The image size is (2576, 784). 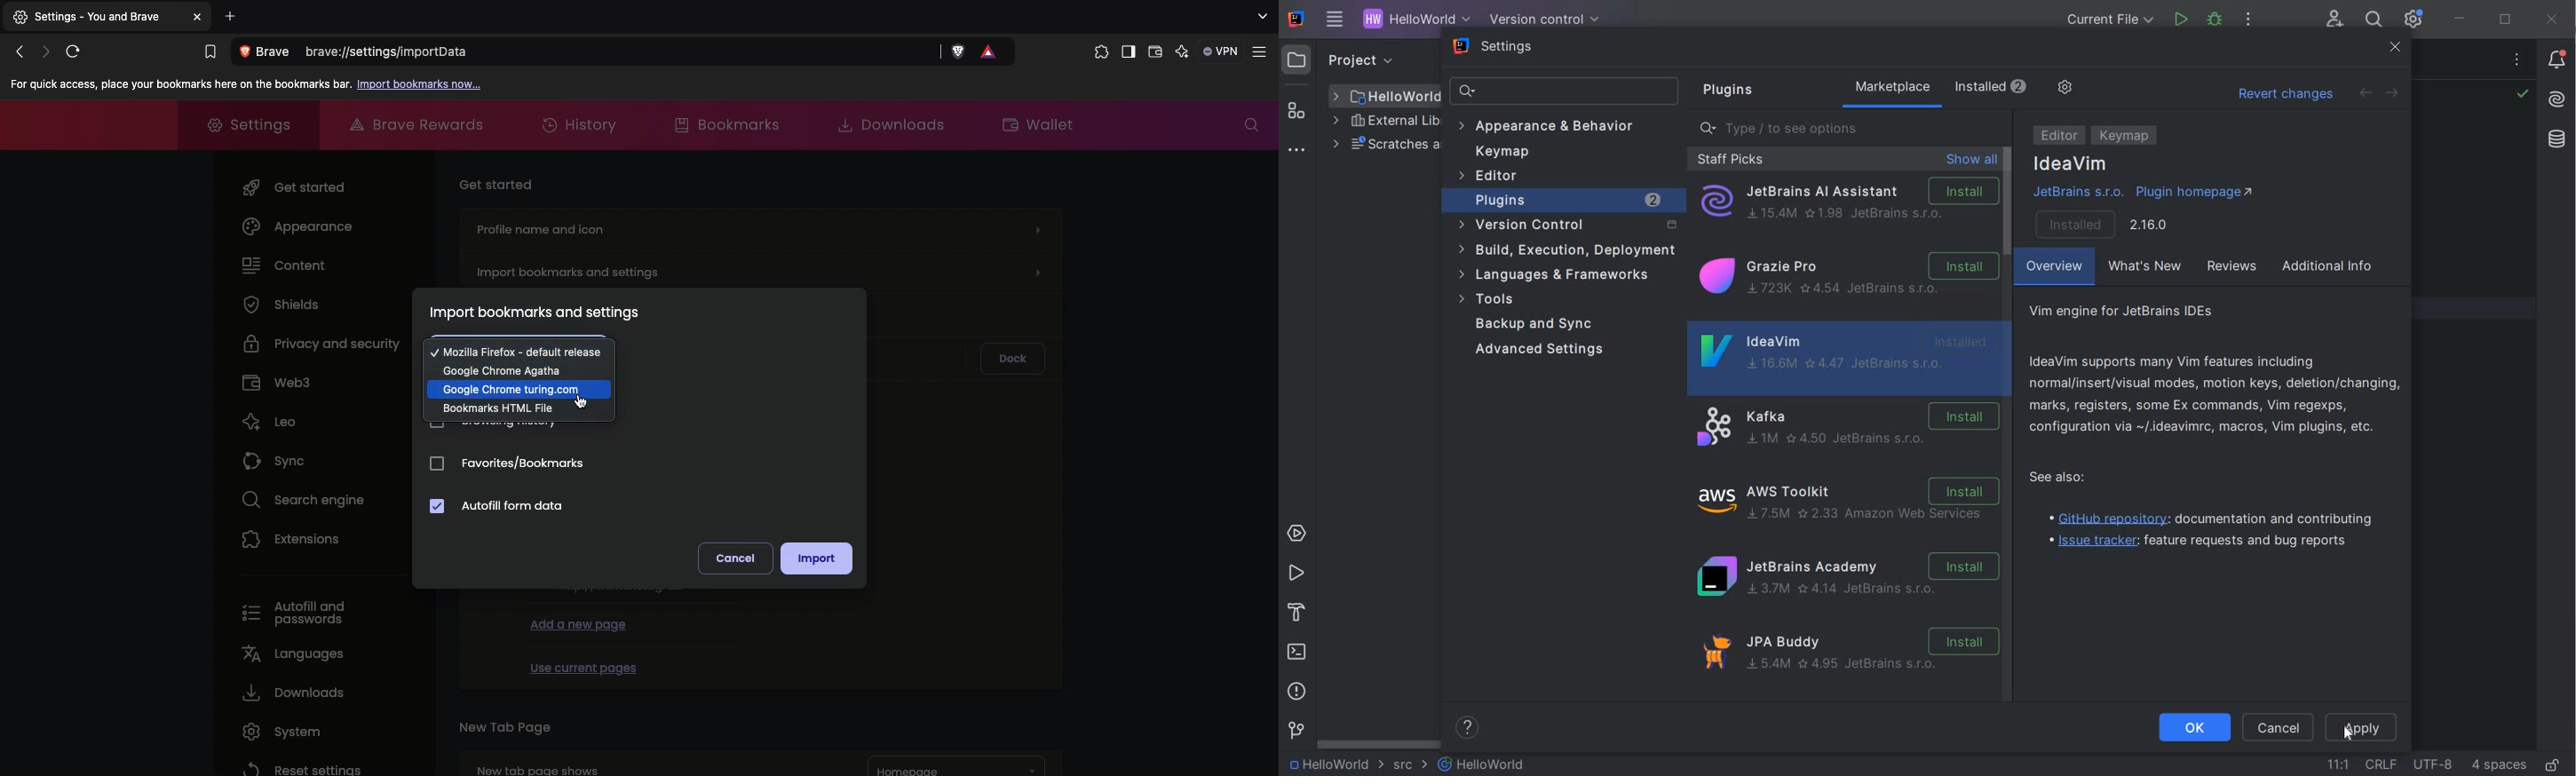 I want to click on VERSION CONTROL, so click(x=1295, y=730).